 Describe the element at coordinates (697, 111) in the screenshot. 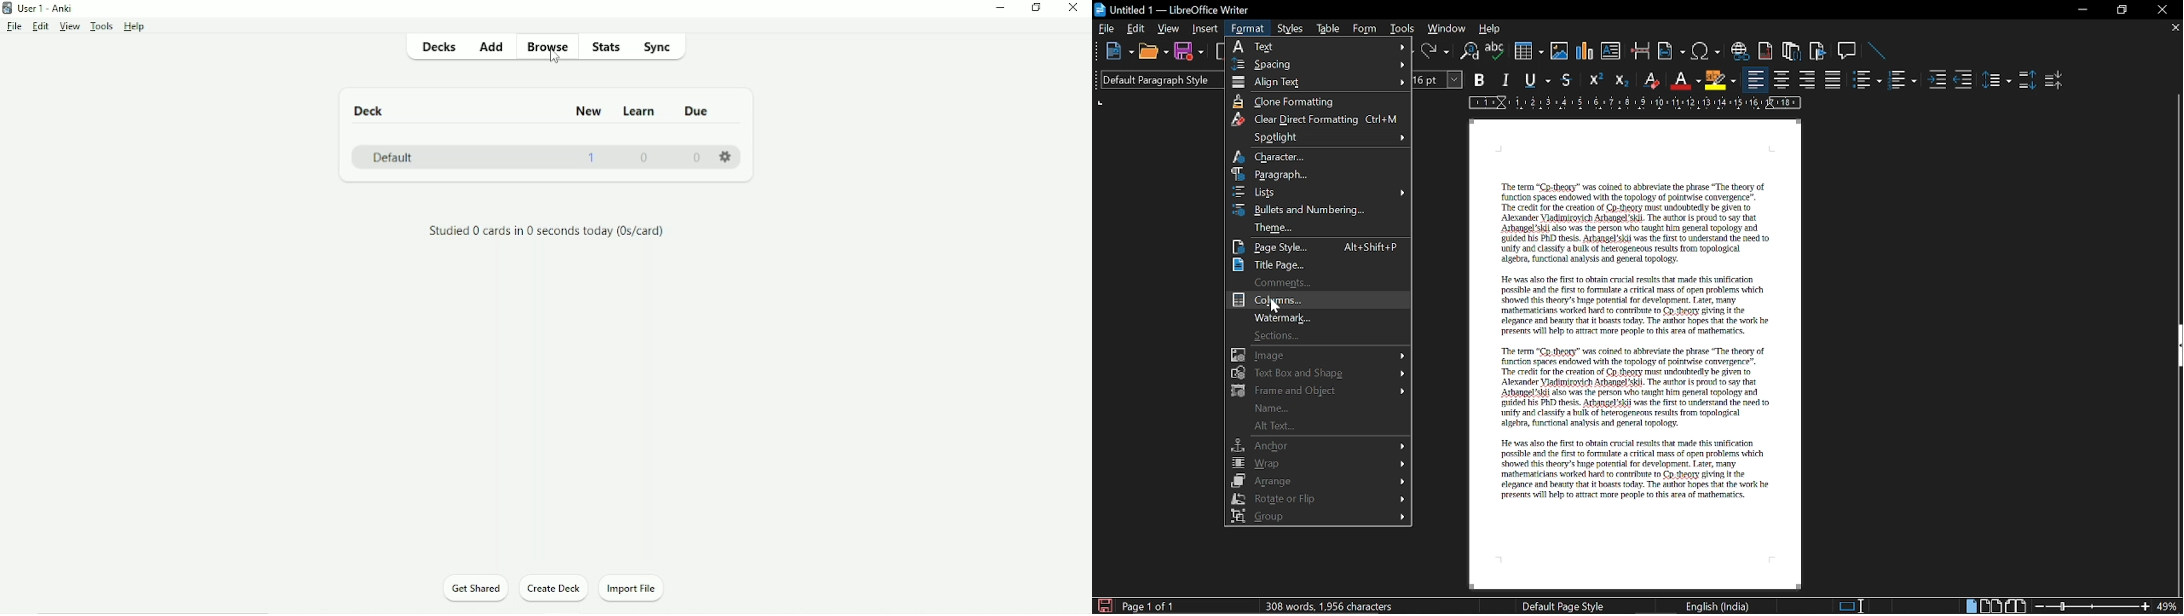

I see `Due` at that location.